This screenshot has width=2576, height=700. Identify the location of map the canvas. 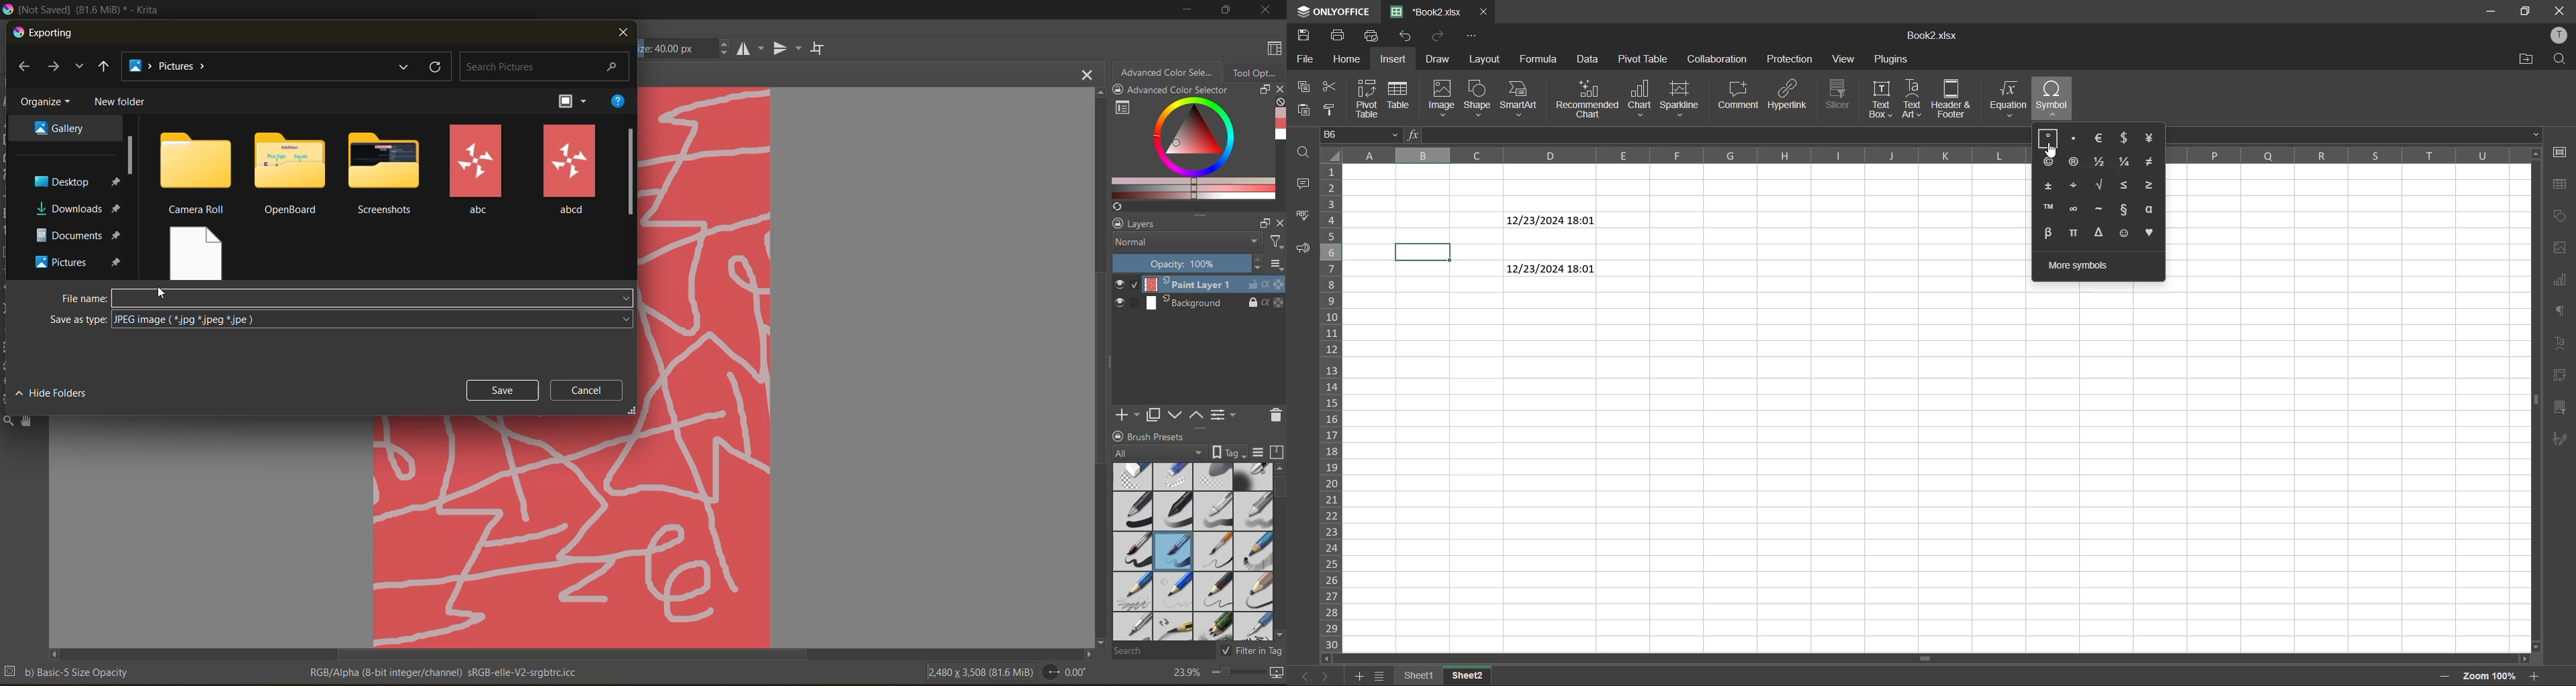
(1278, 675).